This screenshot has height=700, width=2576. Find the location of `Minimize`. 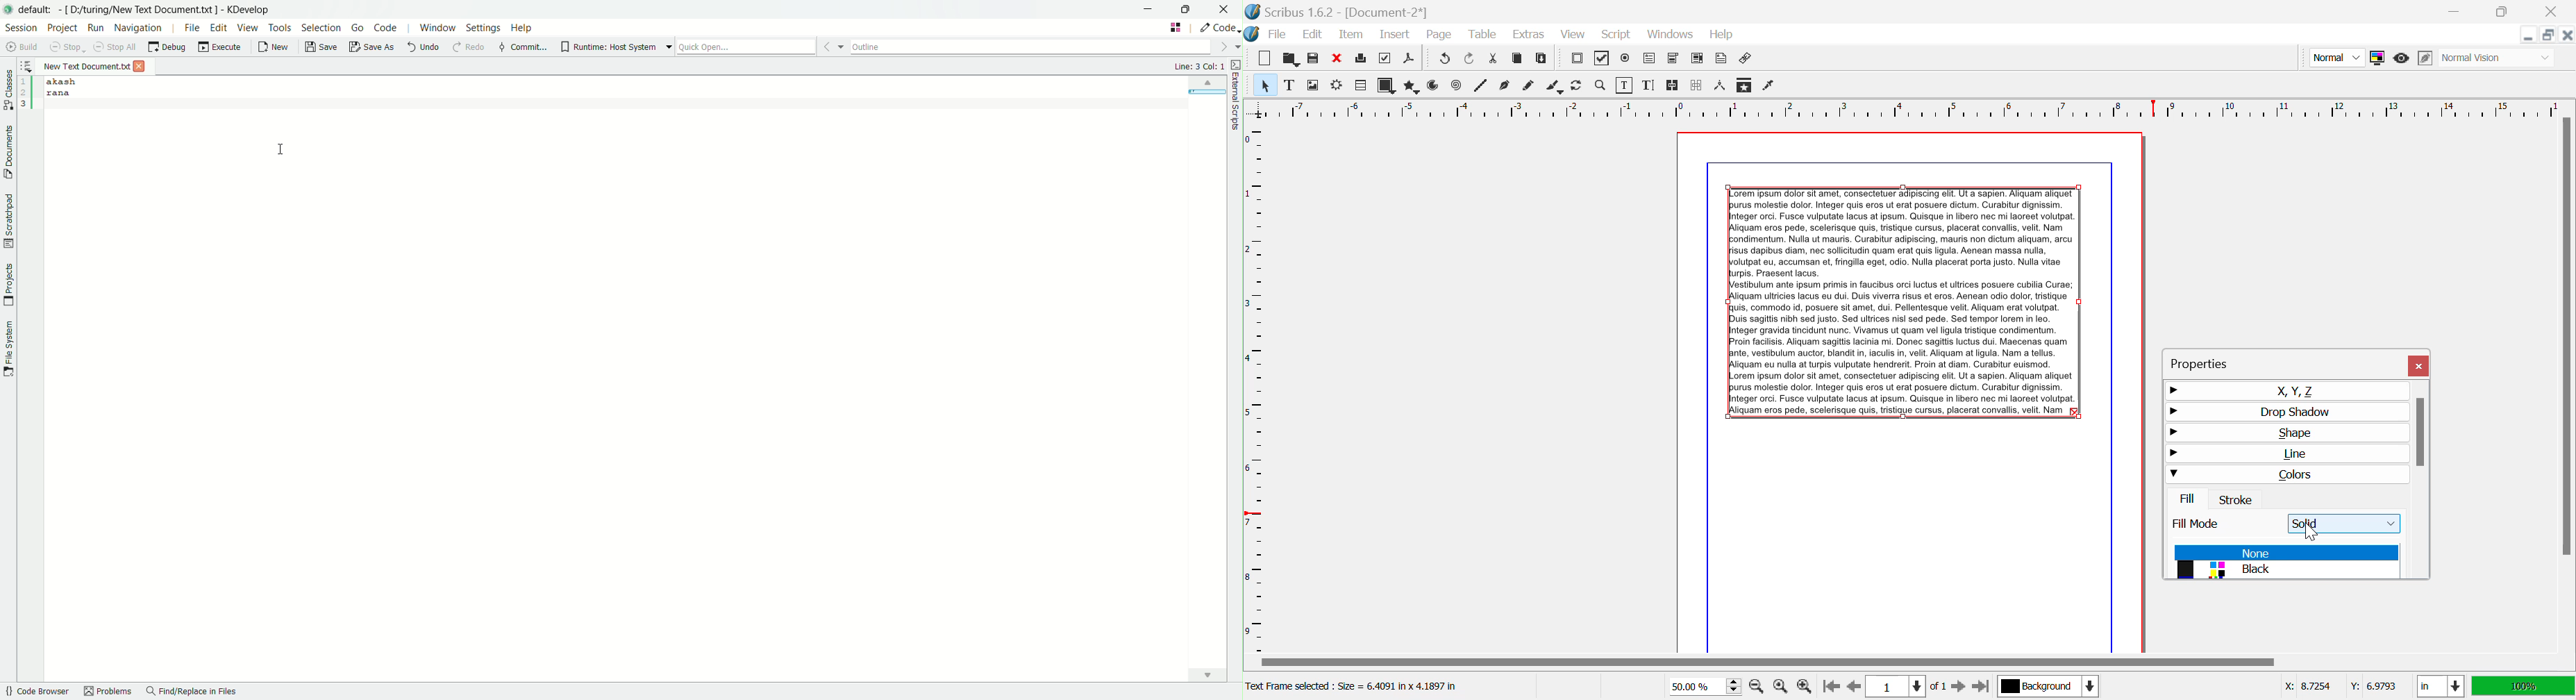

Minimize is located at coordinates (2505, 12).